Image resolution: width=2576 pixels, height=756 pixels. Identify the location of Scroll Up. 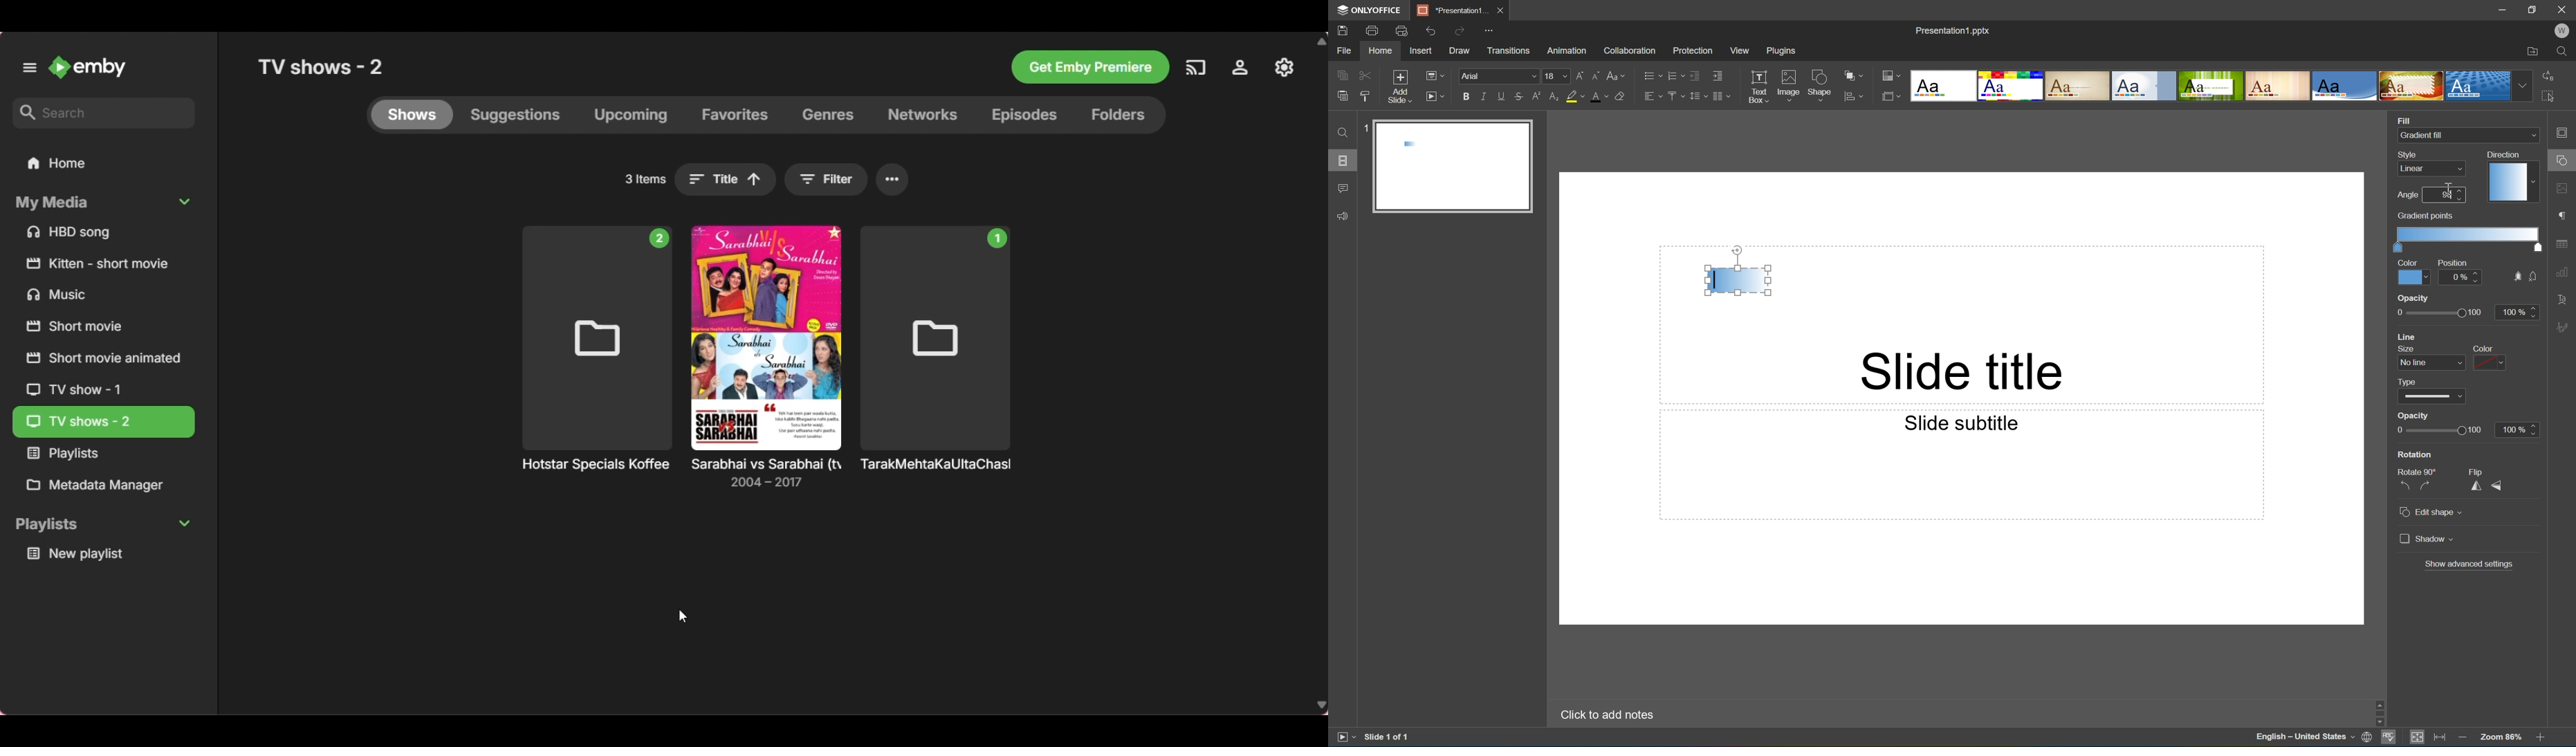
(2540, 699).